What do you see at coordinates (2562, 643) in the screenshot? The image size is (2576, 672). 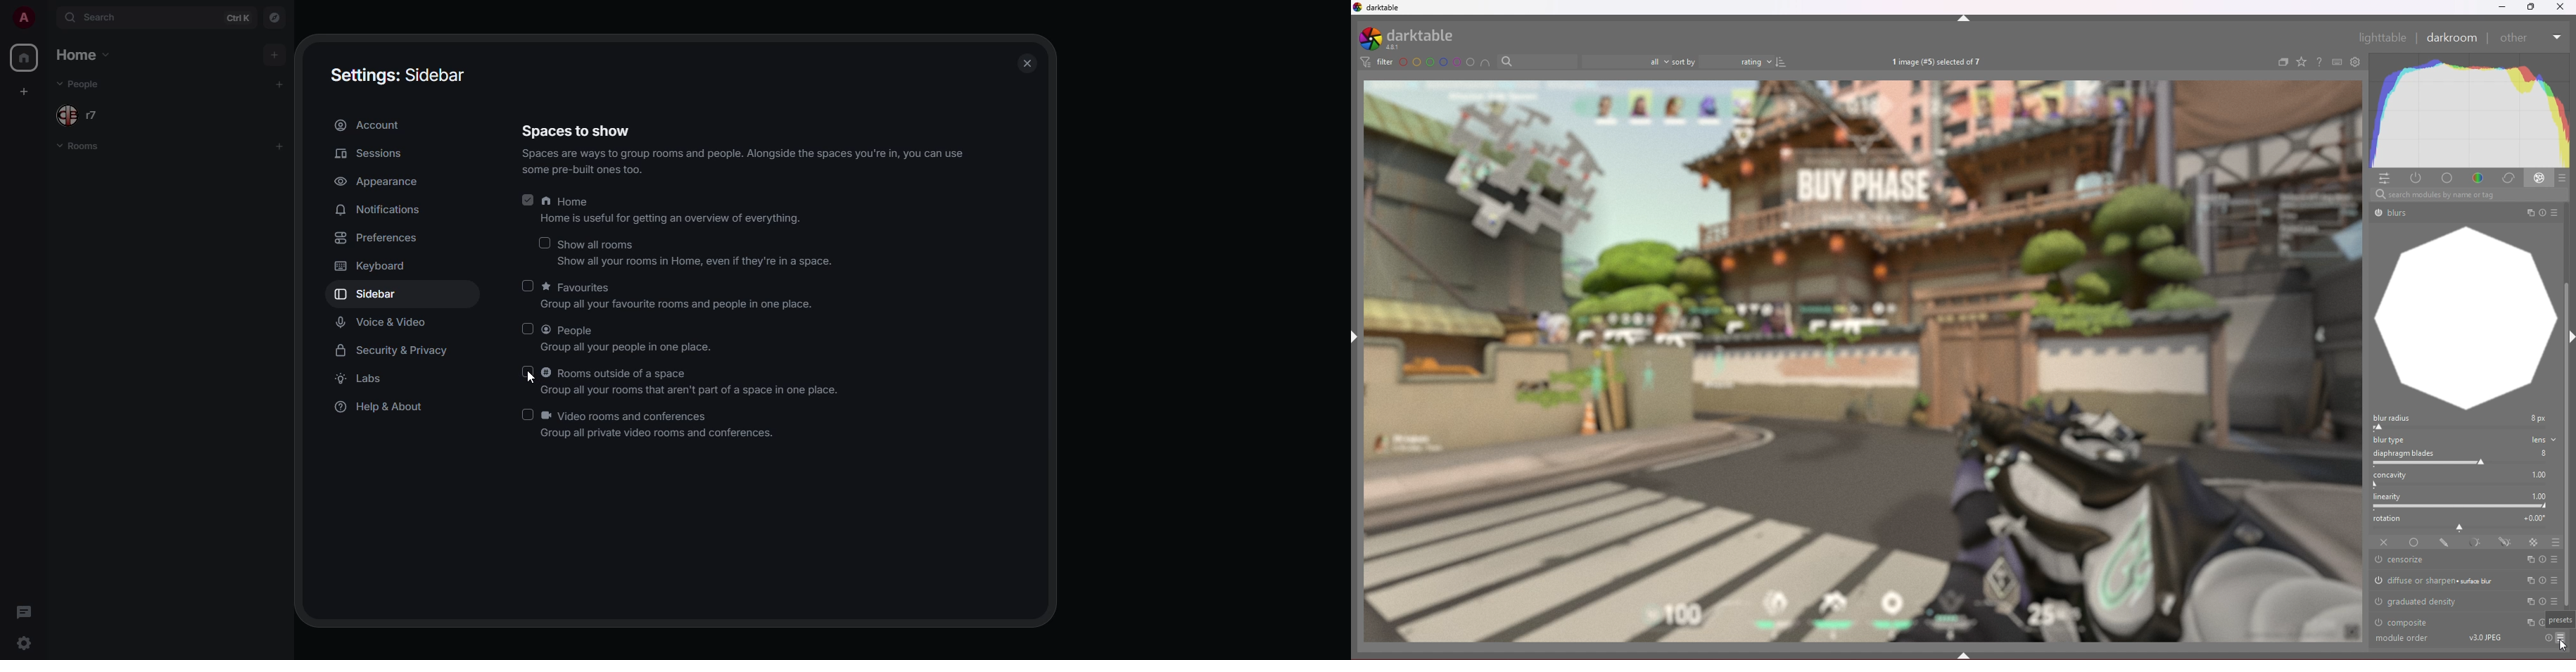 I see `cursor` at bounding box center [2562, 643].